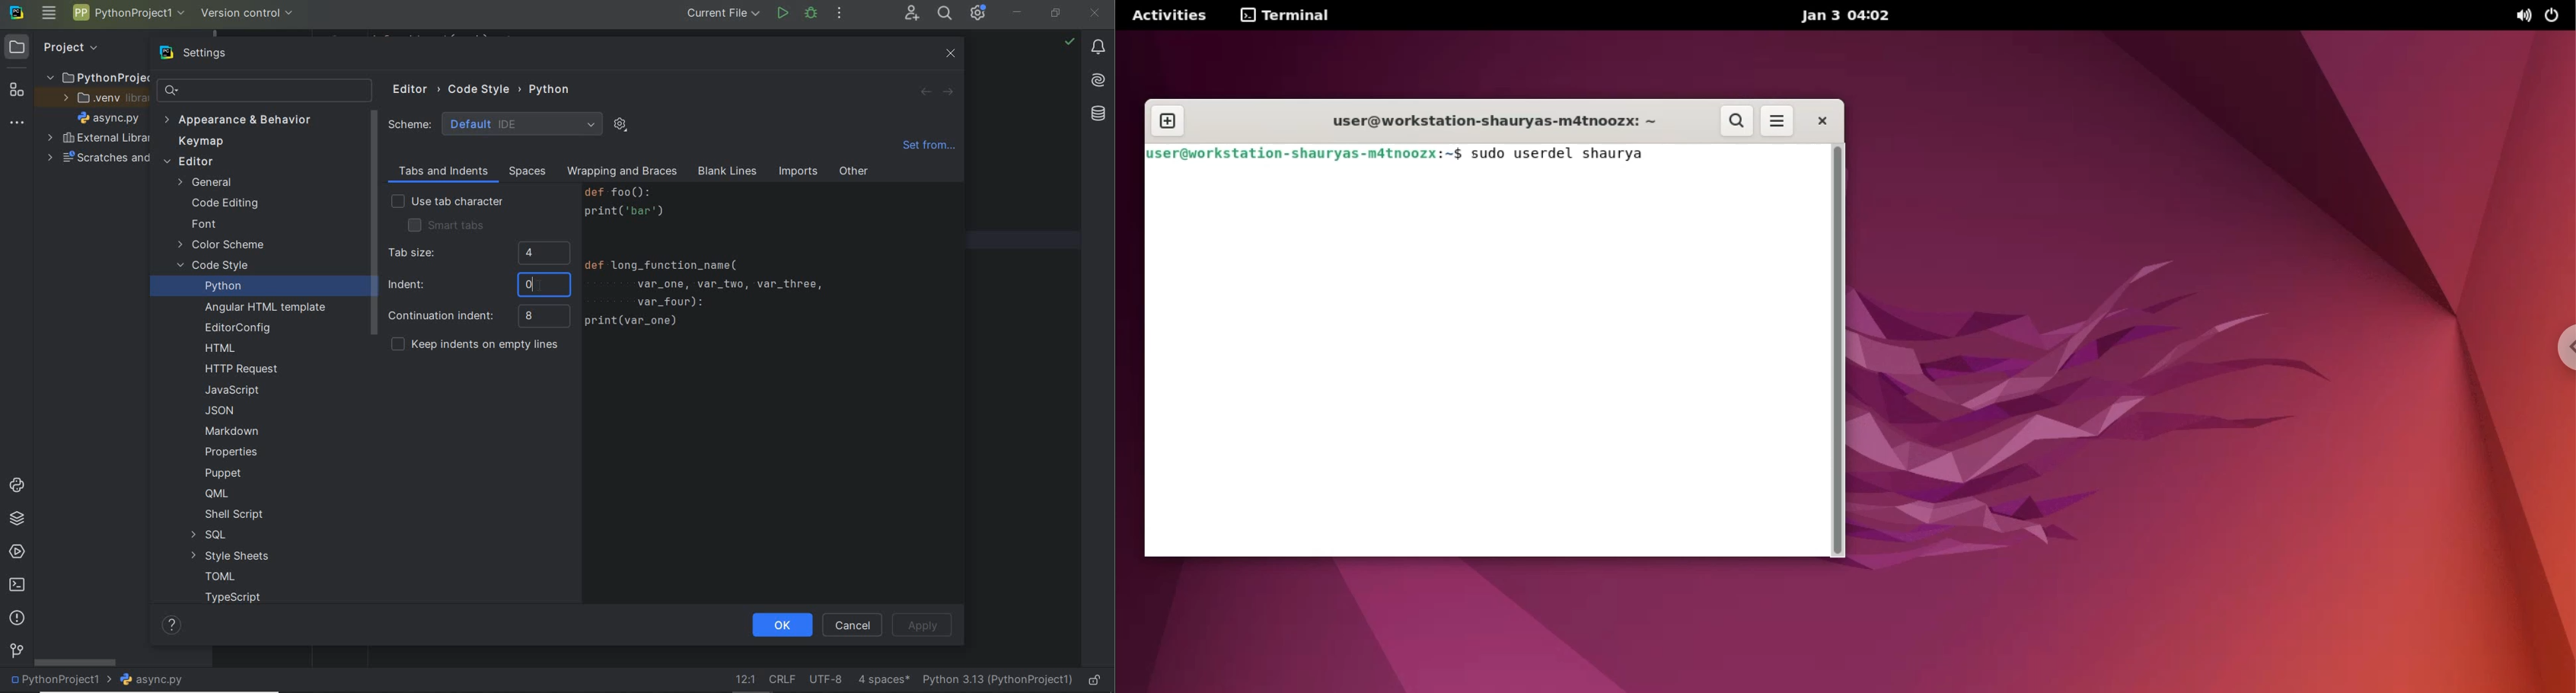  Describe the element at coordinates (478, 254) in the screenshot. I see `tab size 4` at that location.